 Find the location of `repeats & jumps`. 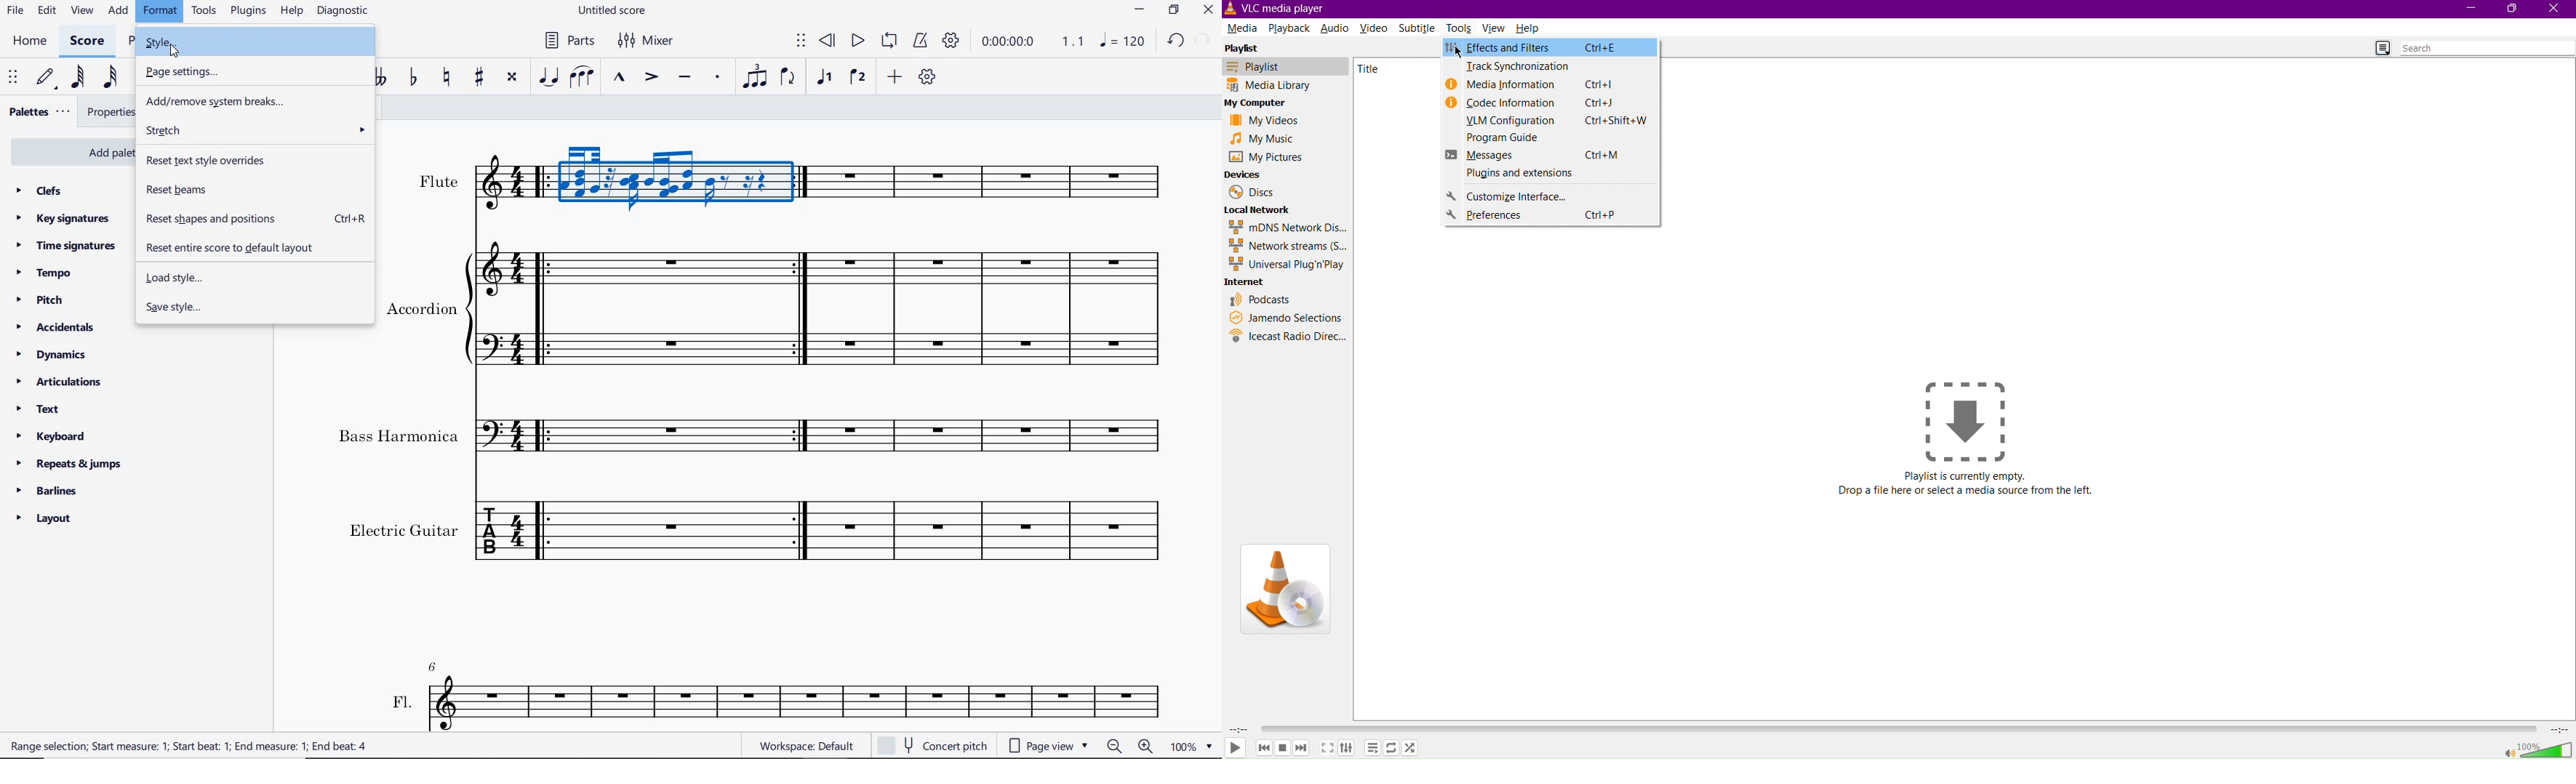

repeats & jumps is located at coordinates (73, 465).